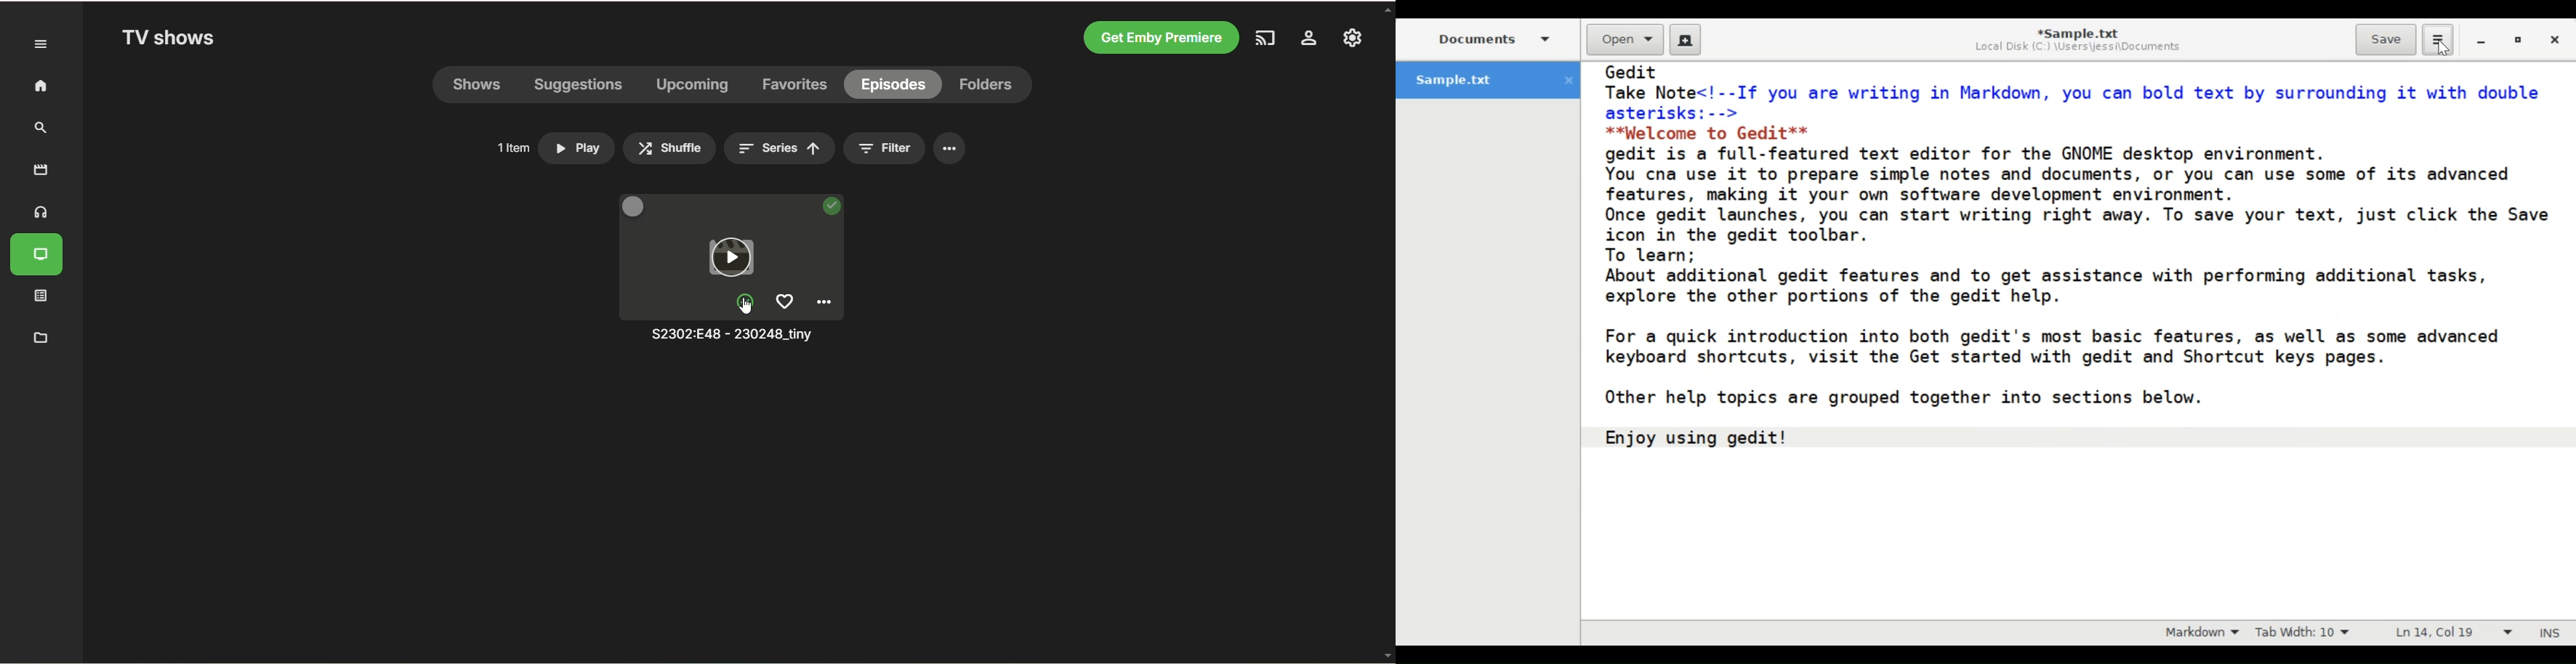 The height and width of the screenshot is (672, 2576). What do you see at coordinates (2438, 38) in the screenshot?
I see `Application menu` at bounding box center [2438, 38].